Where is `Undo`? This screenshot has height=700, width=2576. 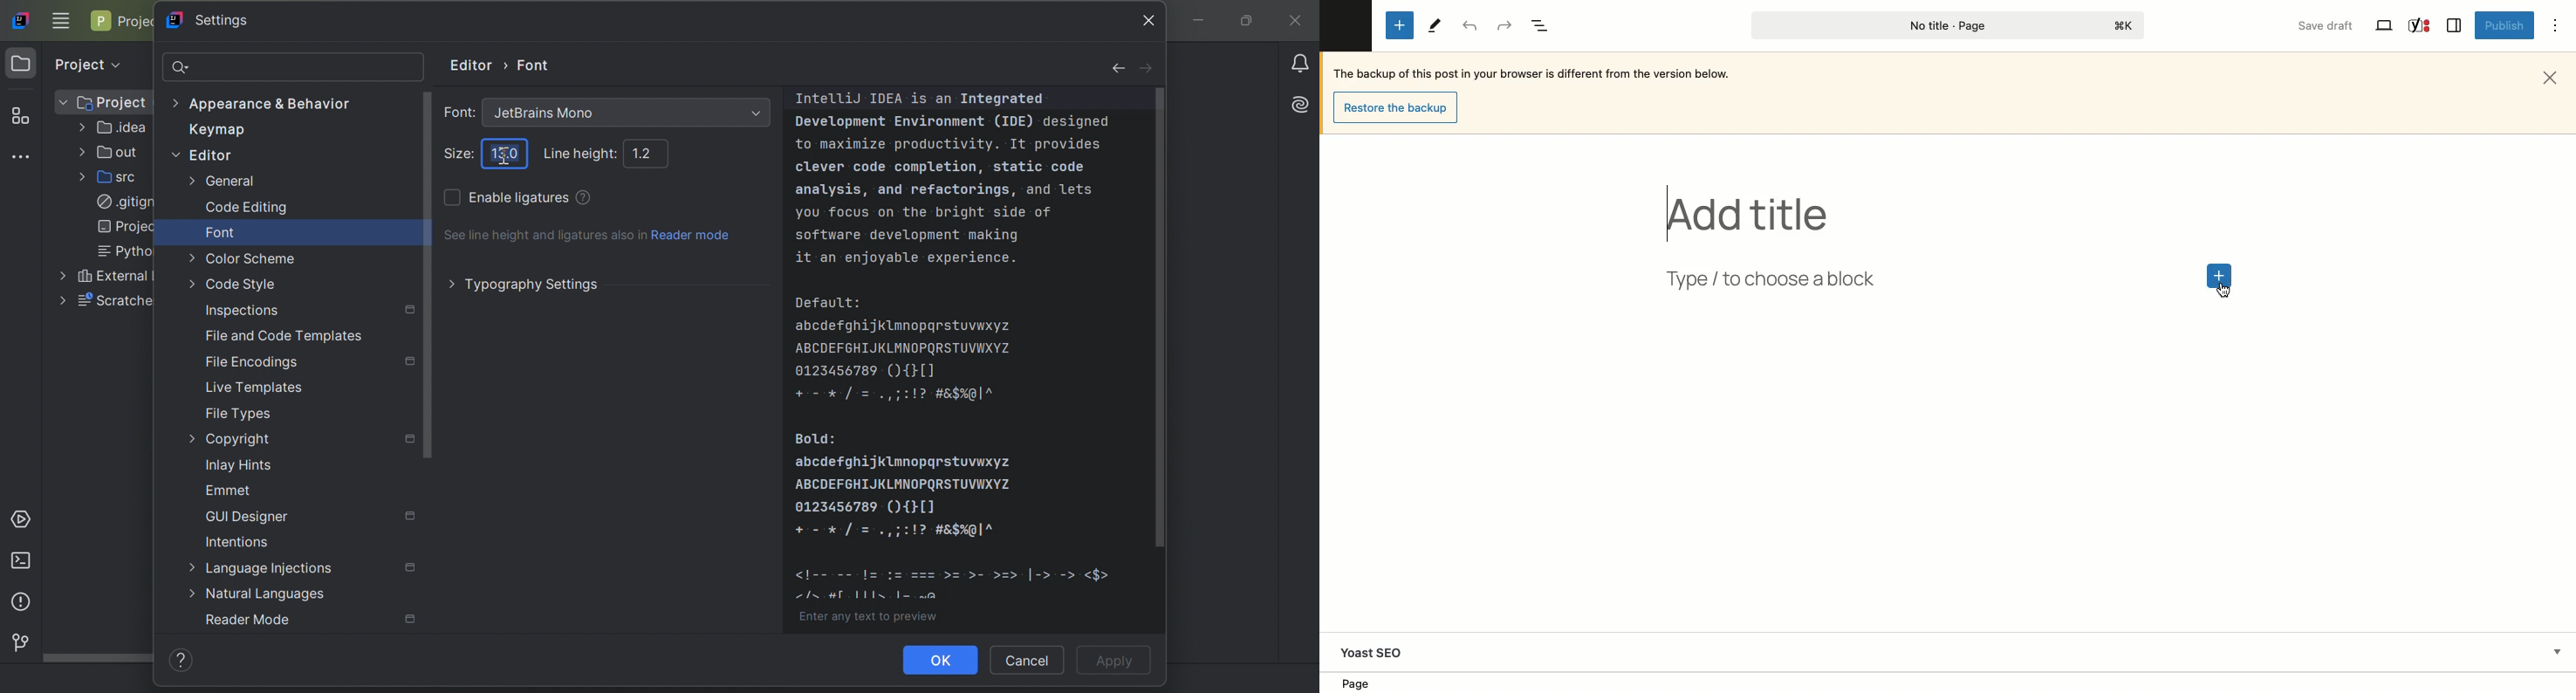
Undo is located at coordinates (1471, 27).